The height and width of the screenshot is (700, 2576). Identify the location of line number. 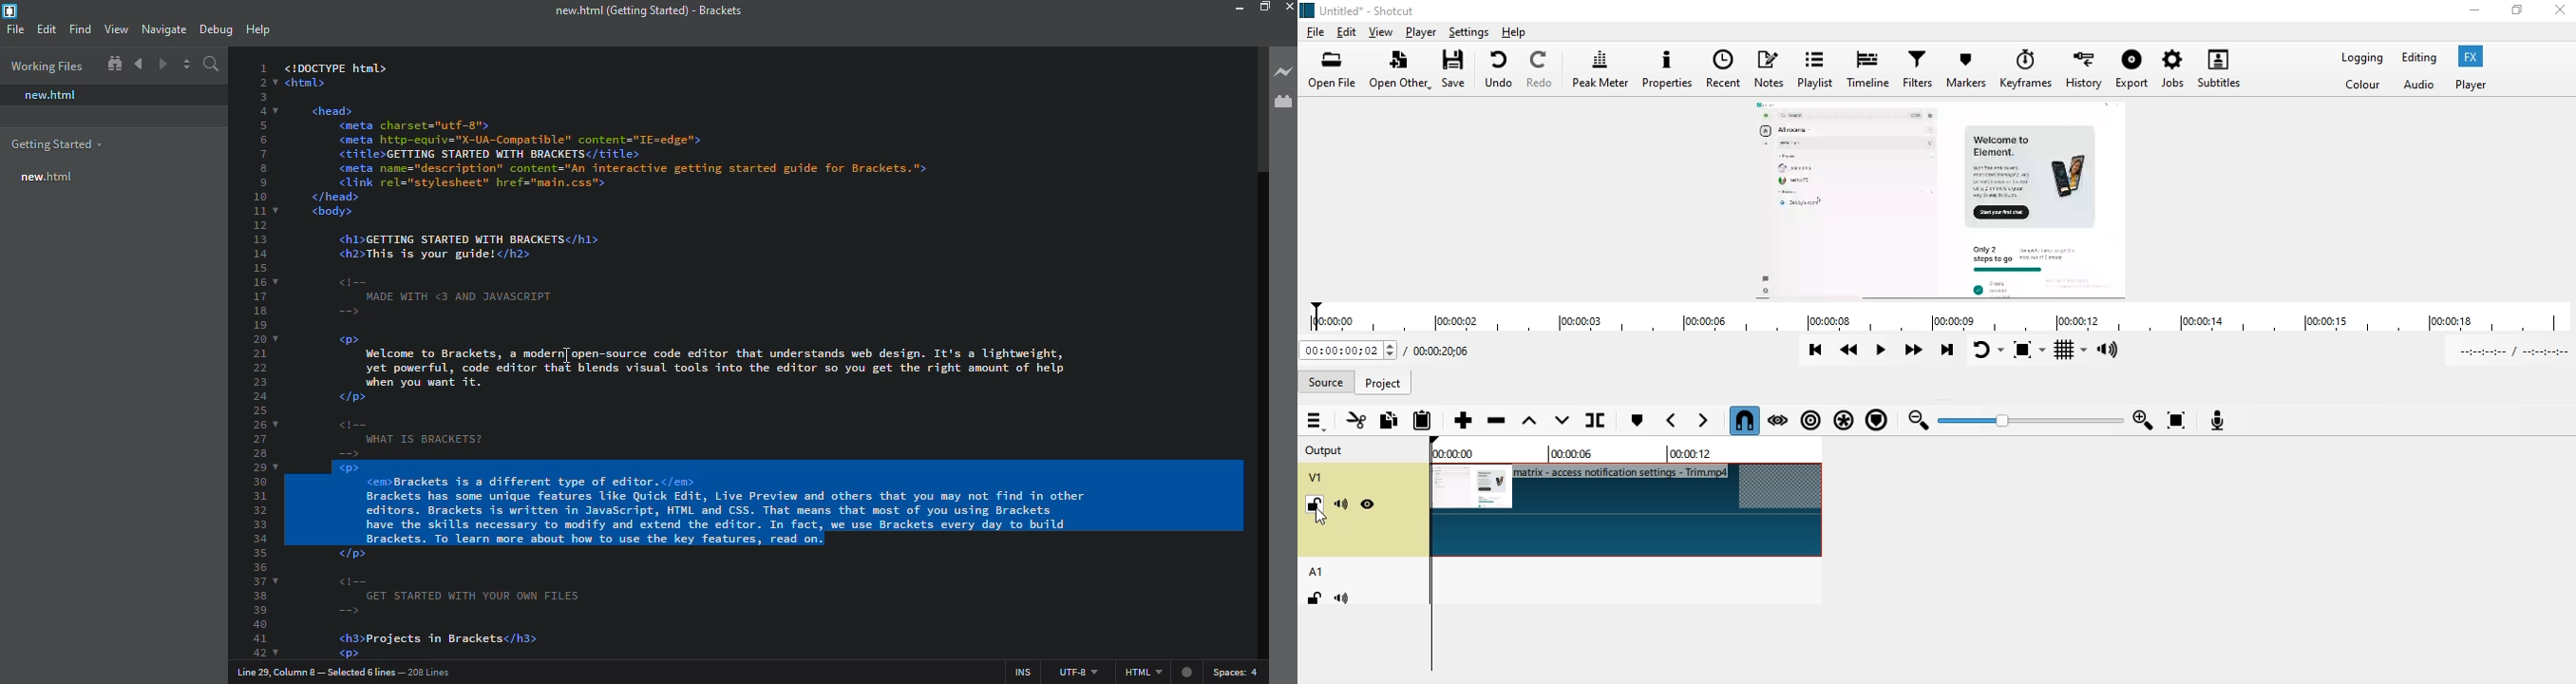
(264, 357).